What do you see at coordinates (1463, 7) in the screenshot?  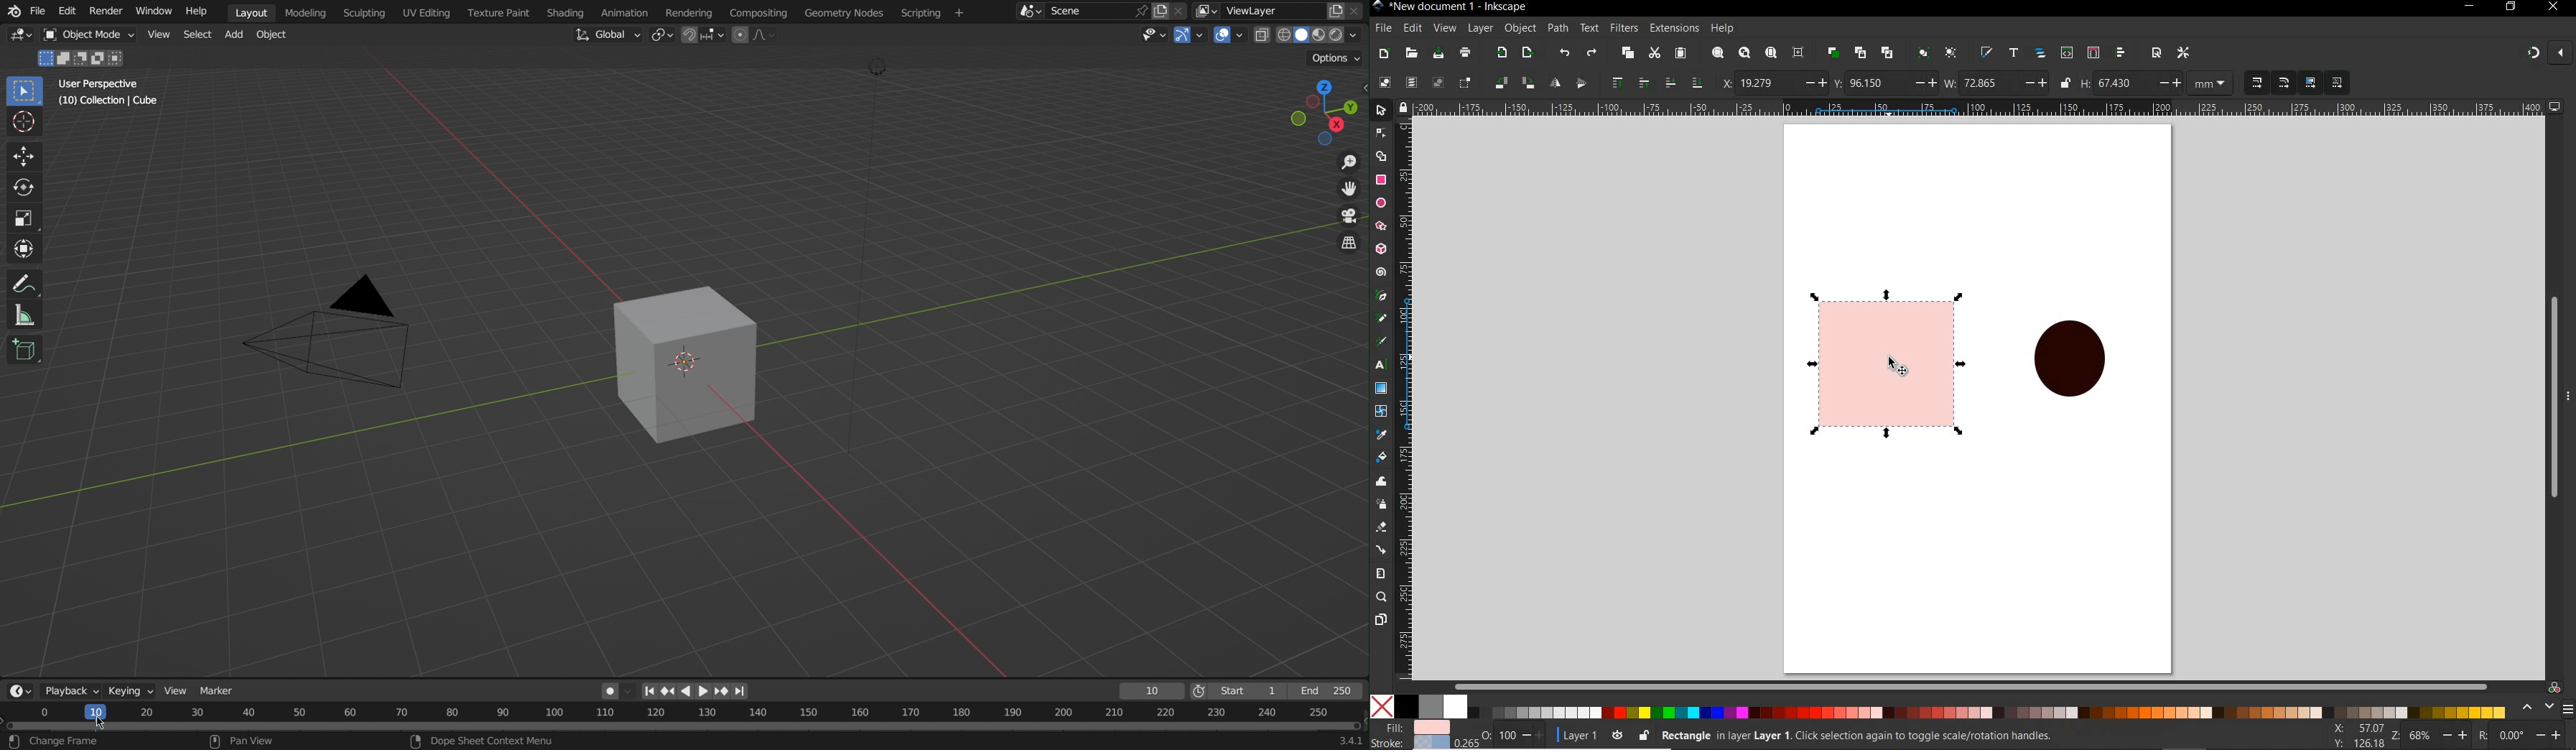 I see `new document 1` at bounding box center [1463, 7].